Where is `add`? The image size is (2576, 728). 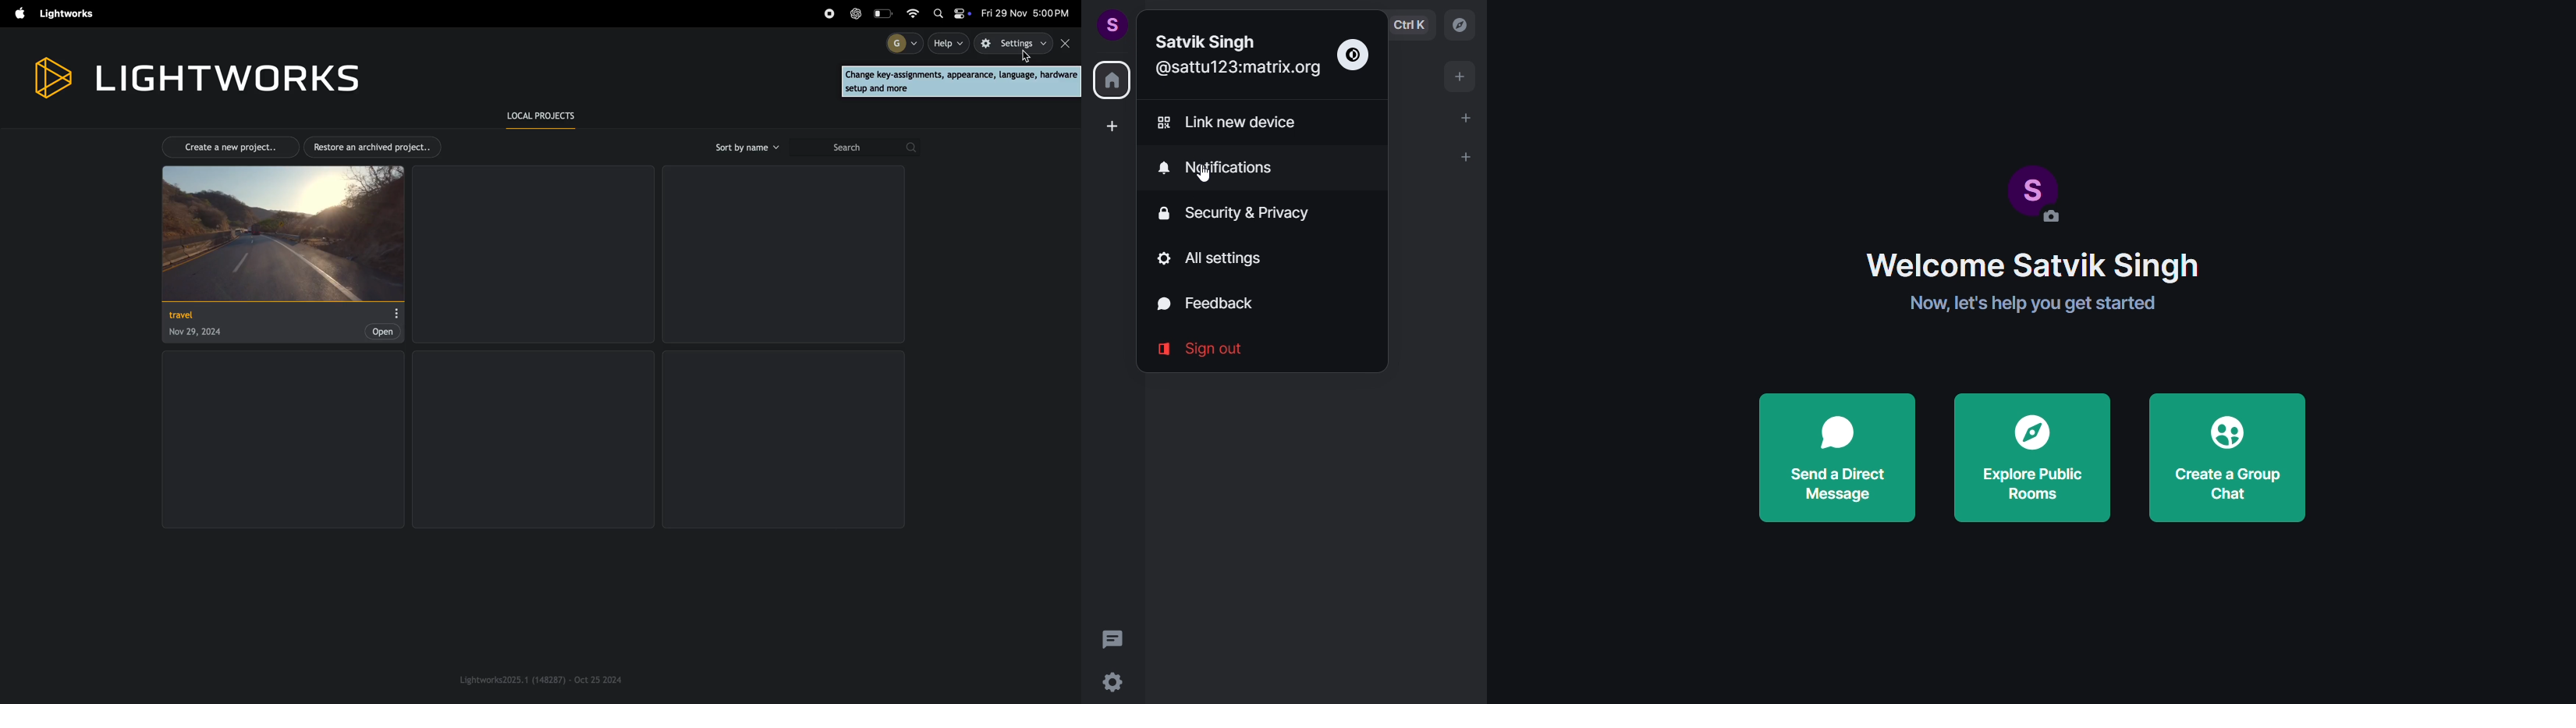 add is located at coordinates (1459, 76).